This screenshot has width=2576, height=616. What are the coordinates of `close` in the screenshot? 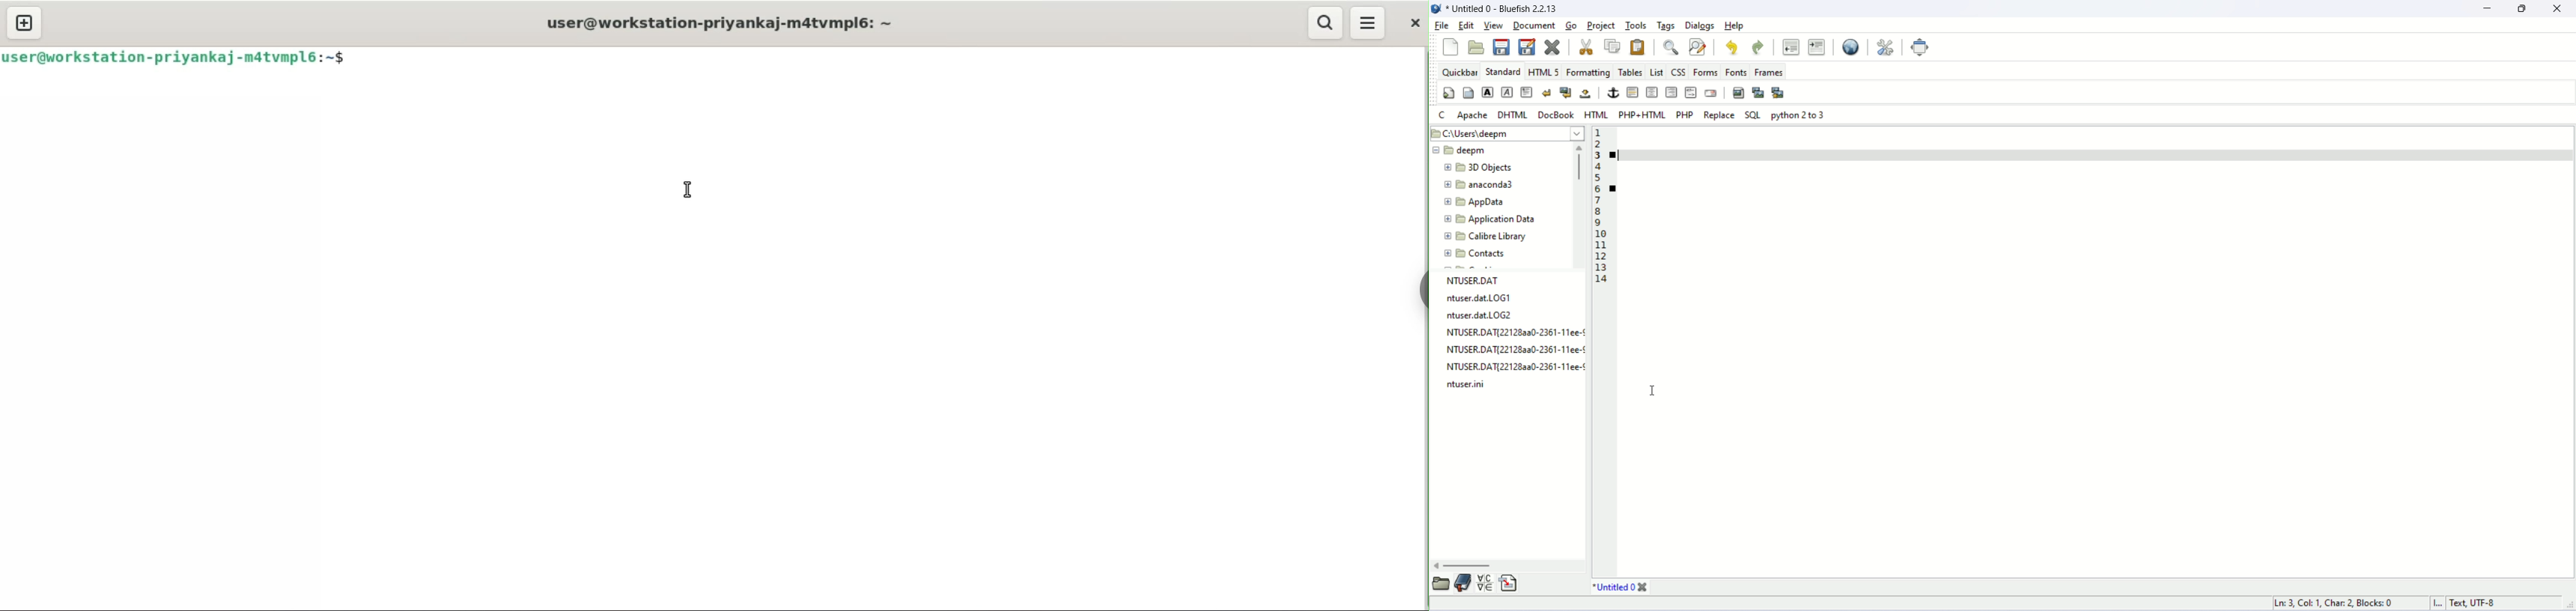 It's located at (2562, 9).